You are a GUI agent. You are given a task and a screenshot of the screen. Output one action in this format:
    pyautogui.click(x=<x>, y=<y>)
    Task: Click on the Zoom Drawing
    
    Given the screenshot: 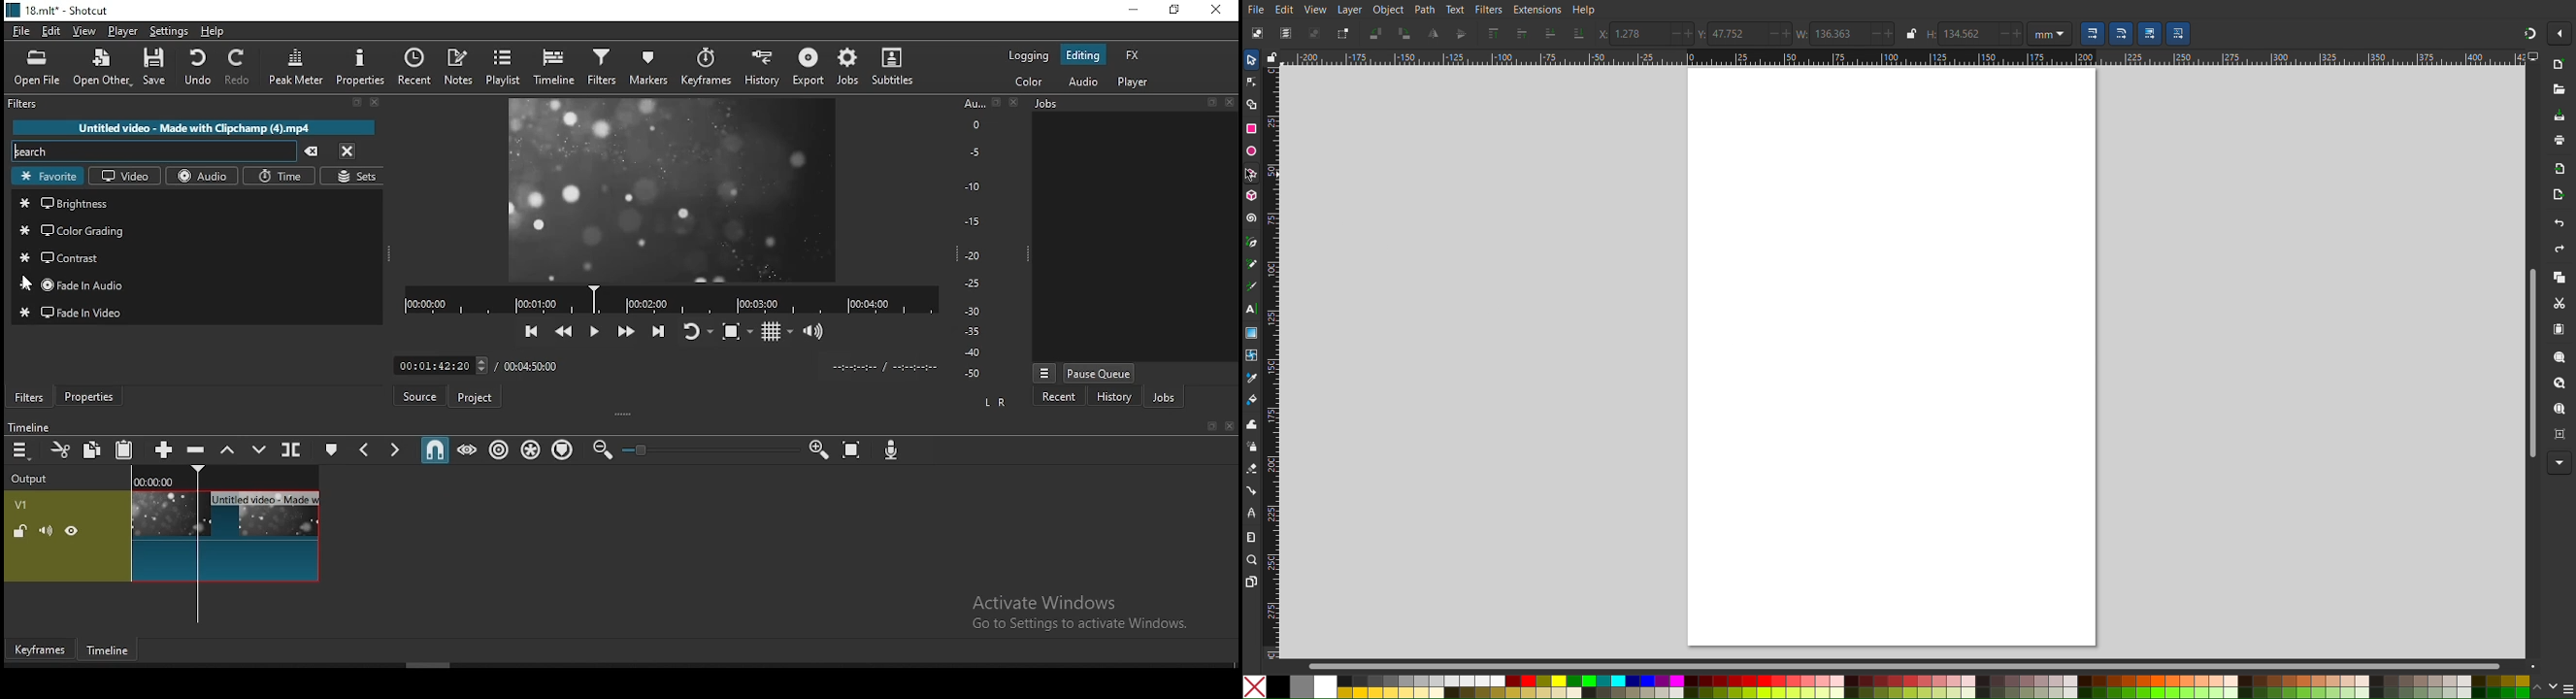 What is the action you would take?
    pyautogui.click(x=2561, y=384)
    